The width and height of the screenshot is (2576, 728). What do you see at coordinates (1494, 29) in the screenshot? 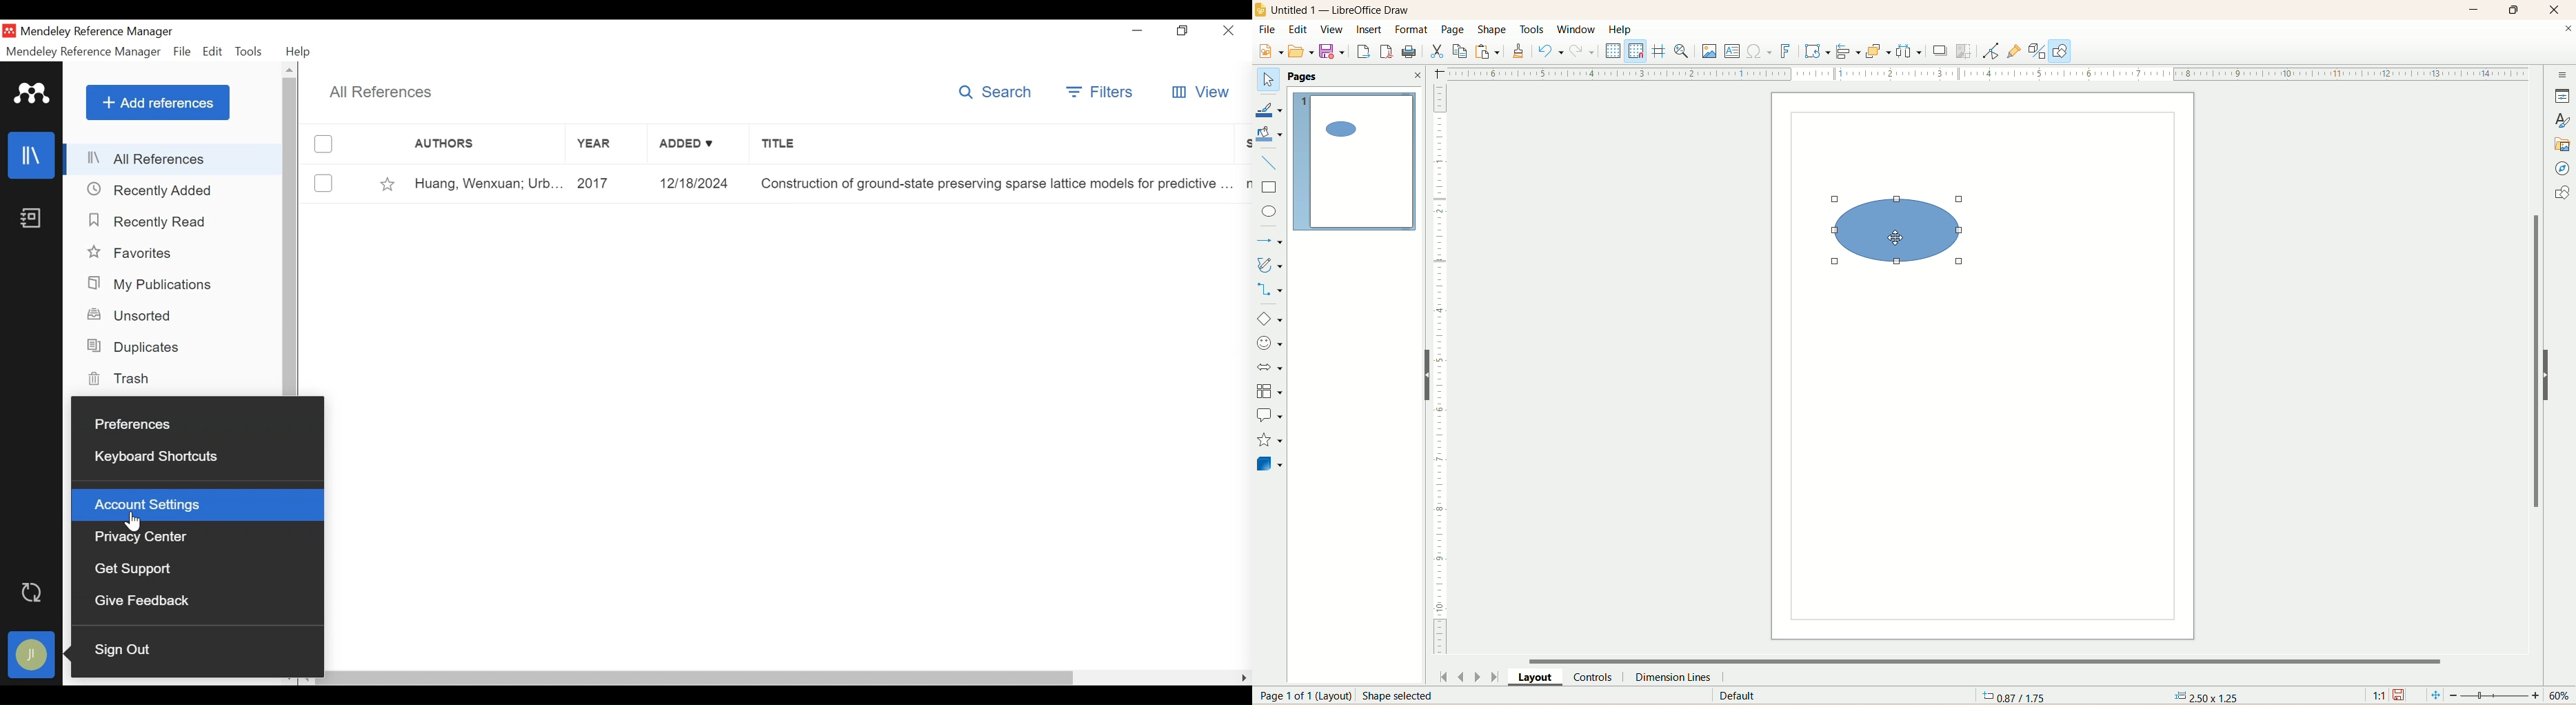
I see `shape` at bounding box center [1494, 29].